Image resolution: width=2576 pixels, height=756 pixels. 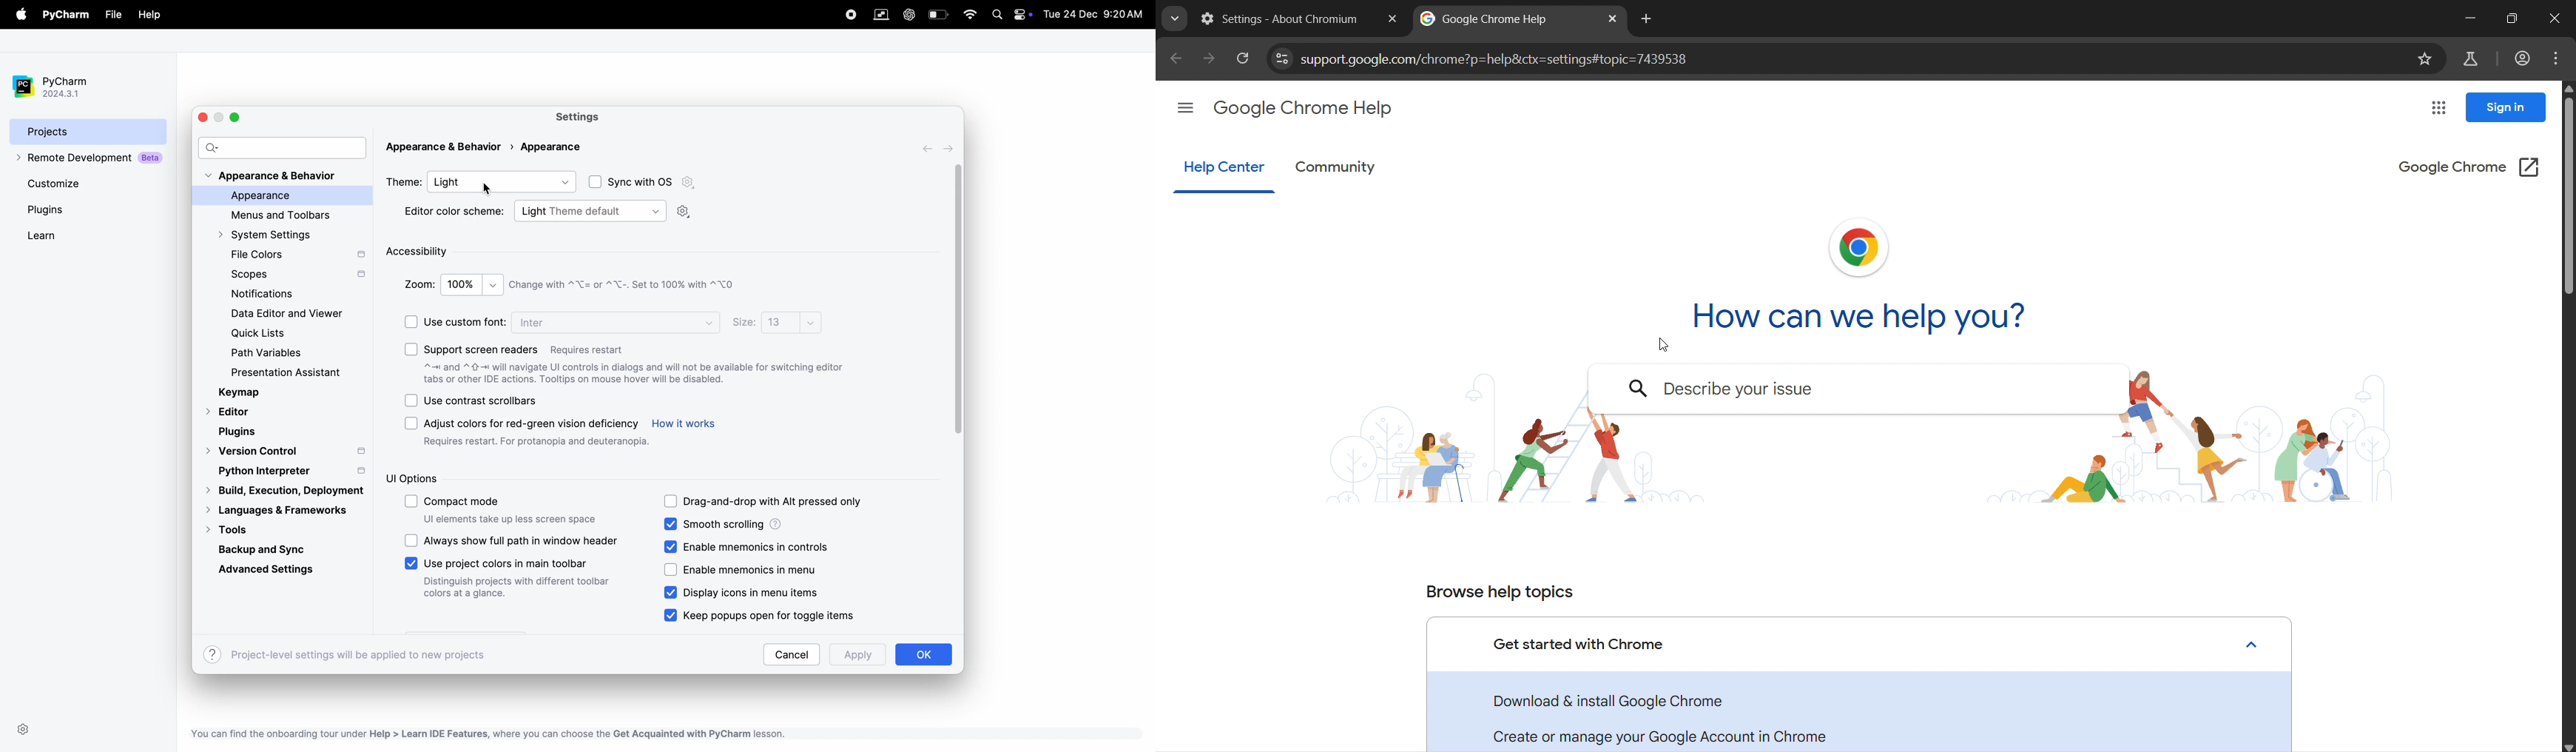 What do you see at coordinates (419, 285) in the screenshot?
I see `zoom` at bounding box center [419, 285].